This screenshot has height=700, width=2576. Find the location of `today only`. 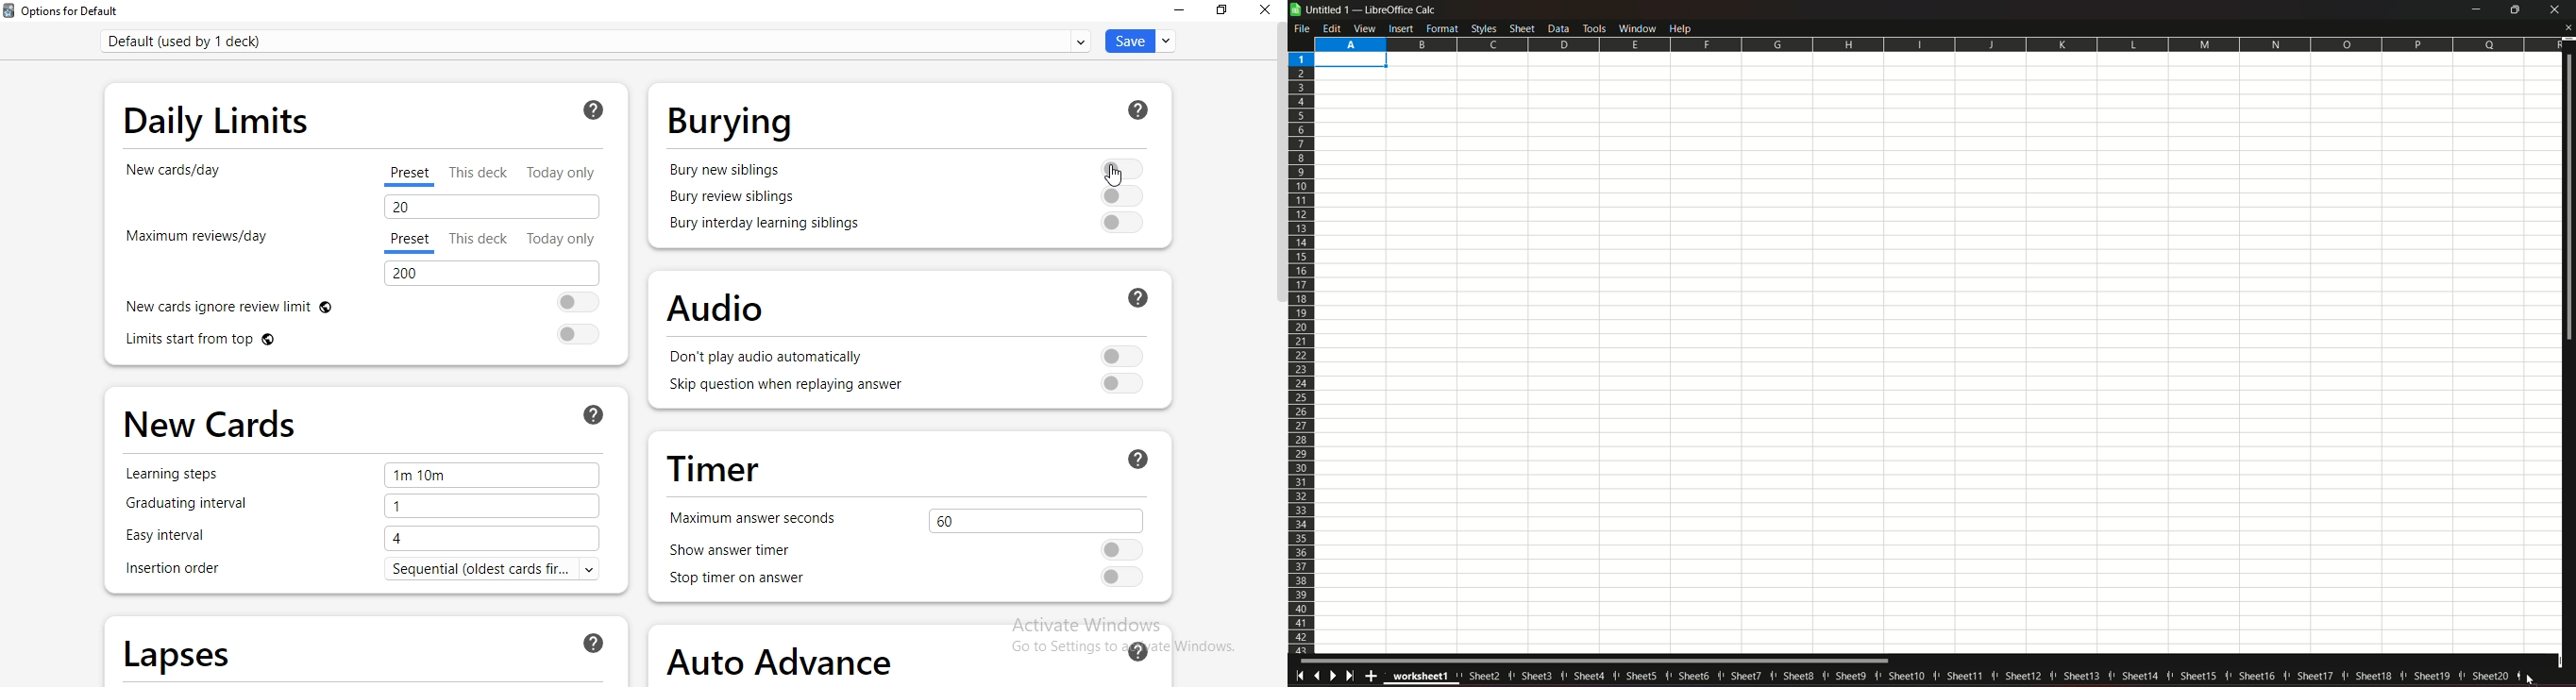

today only is located at coordinates (567, 172).